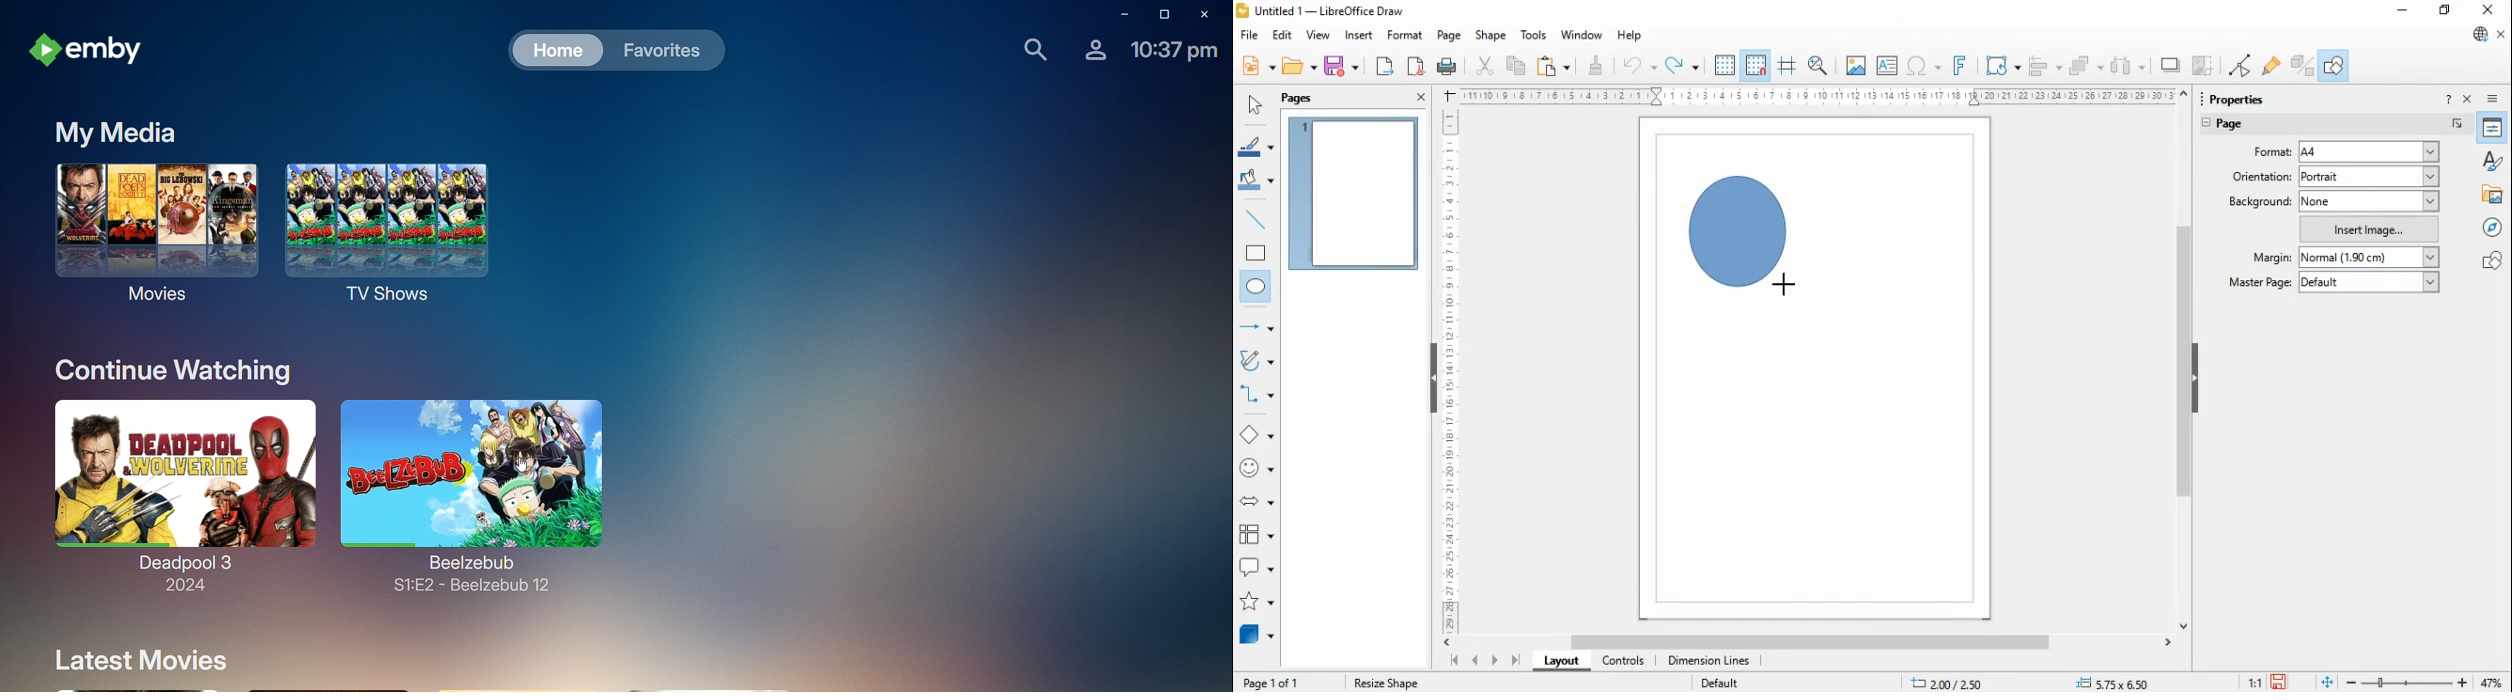 This screenshot has width=2520, height=700. I want to click on  .11.58/ 13.41, so click(1951, 682).